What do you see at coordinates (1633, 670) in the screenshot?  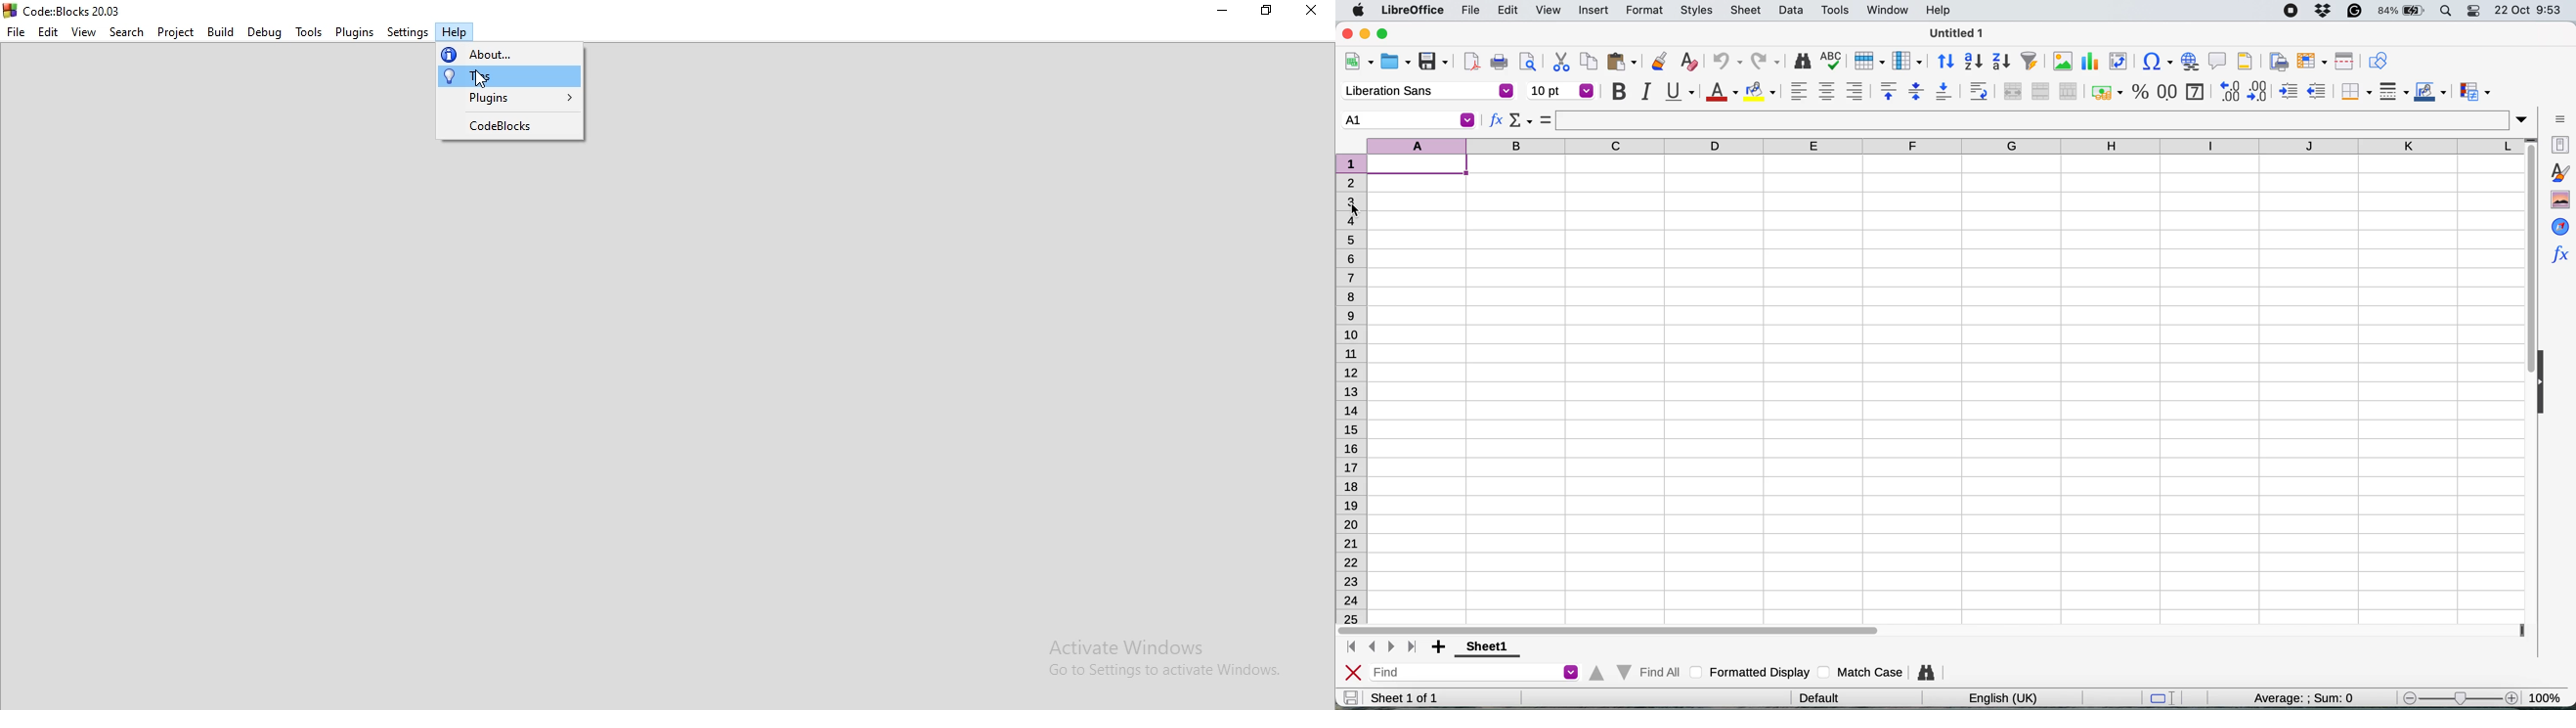 I see `find all` at bounding box center [1633, 670].